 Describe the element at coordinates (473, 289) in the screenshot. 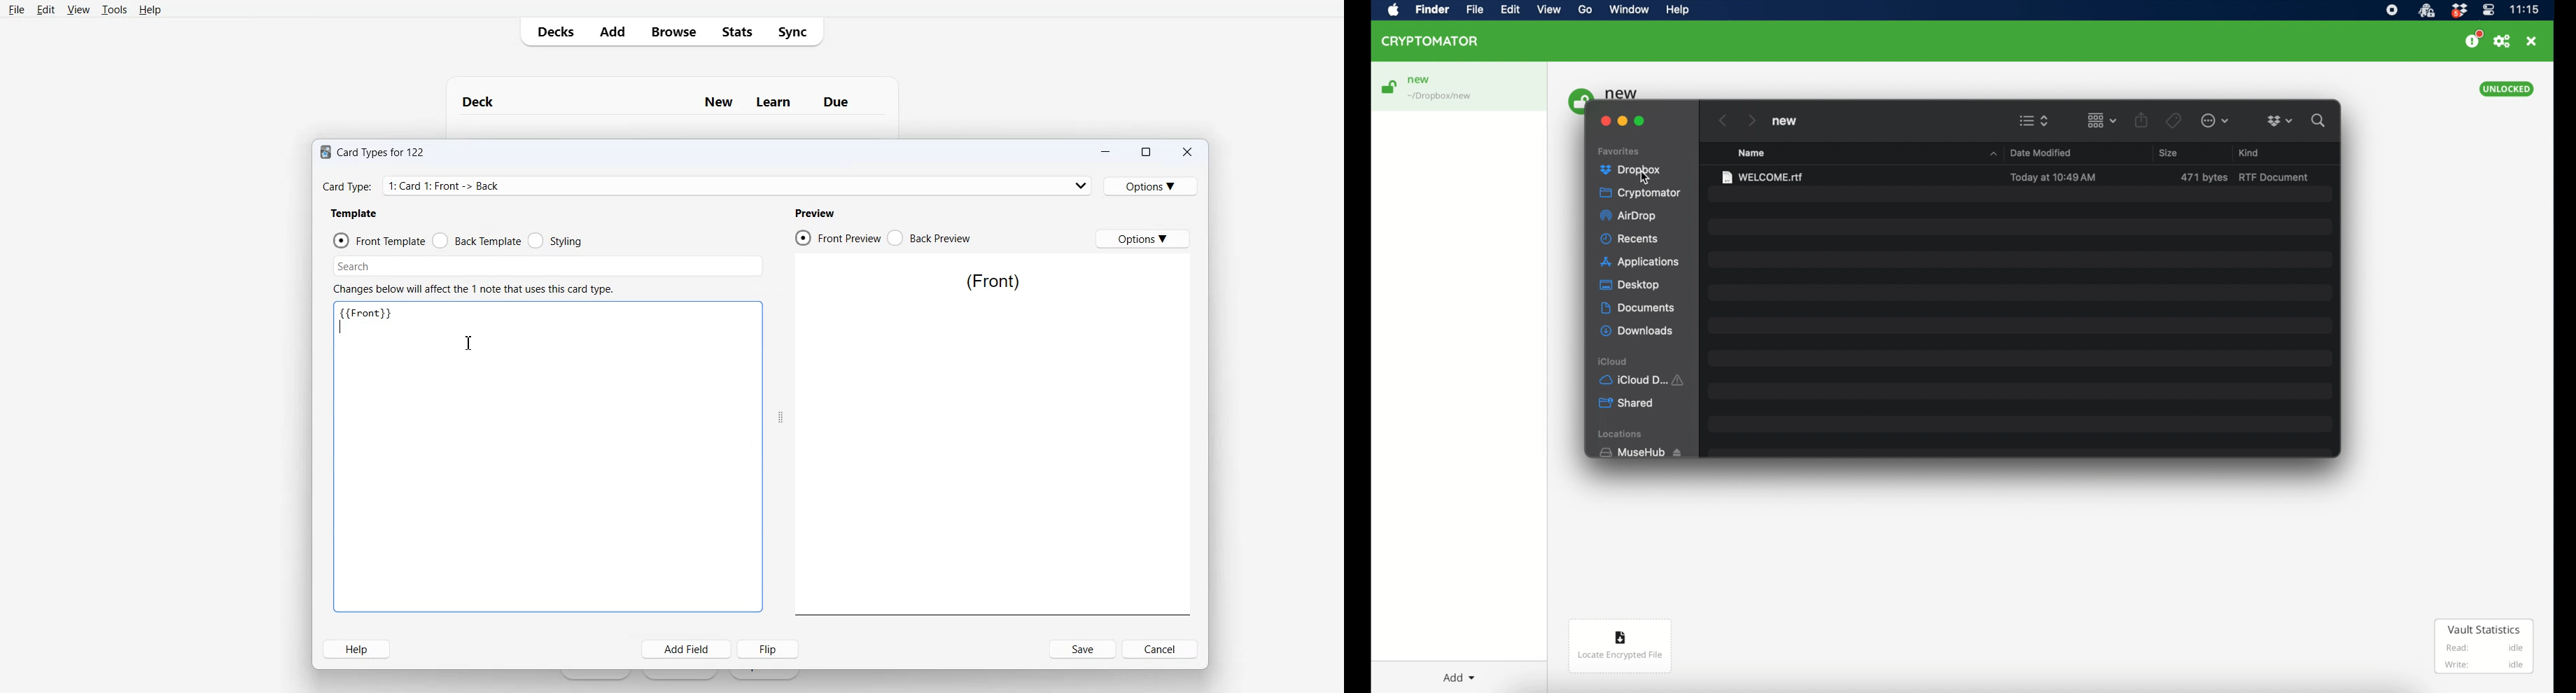

I see `Text 2` at that location.